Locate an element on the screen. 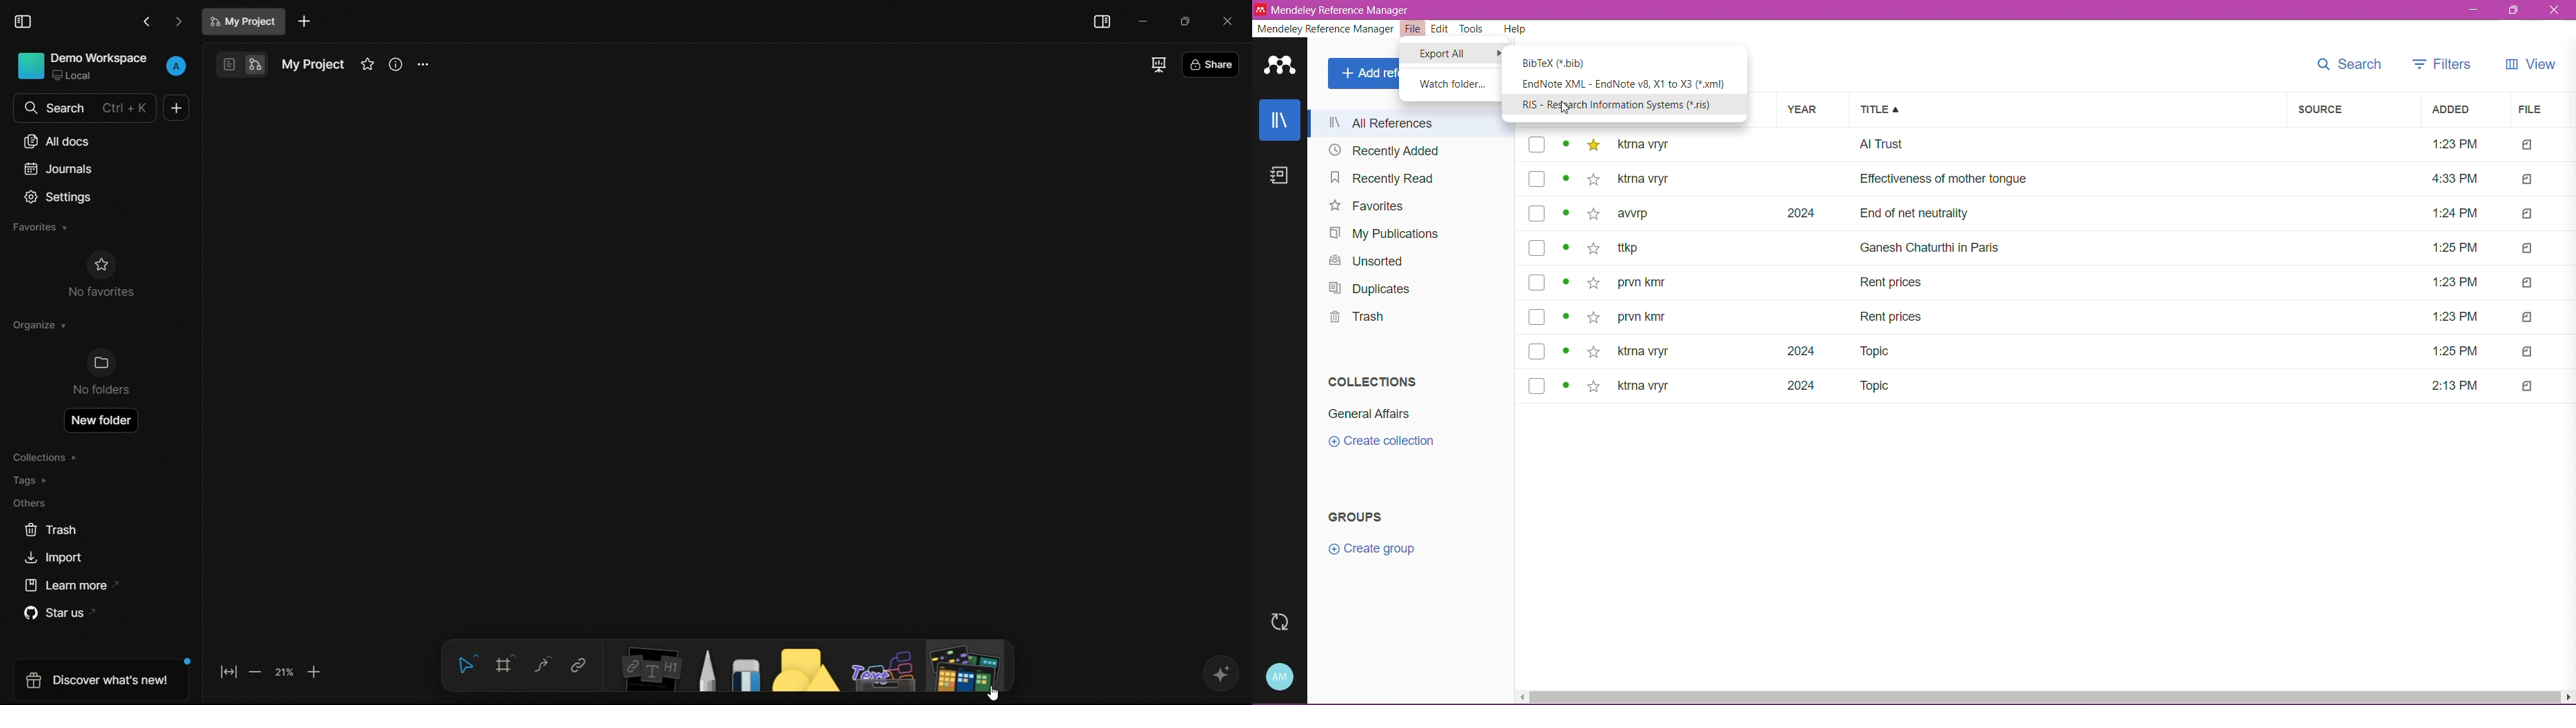 The width and height of the screenshot is (2576, 728). all documents is located at coordinates (56, 142).